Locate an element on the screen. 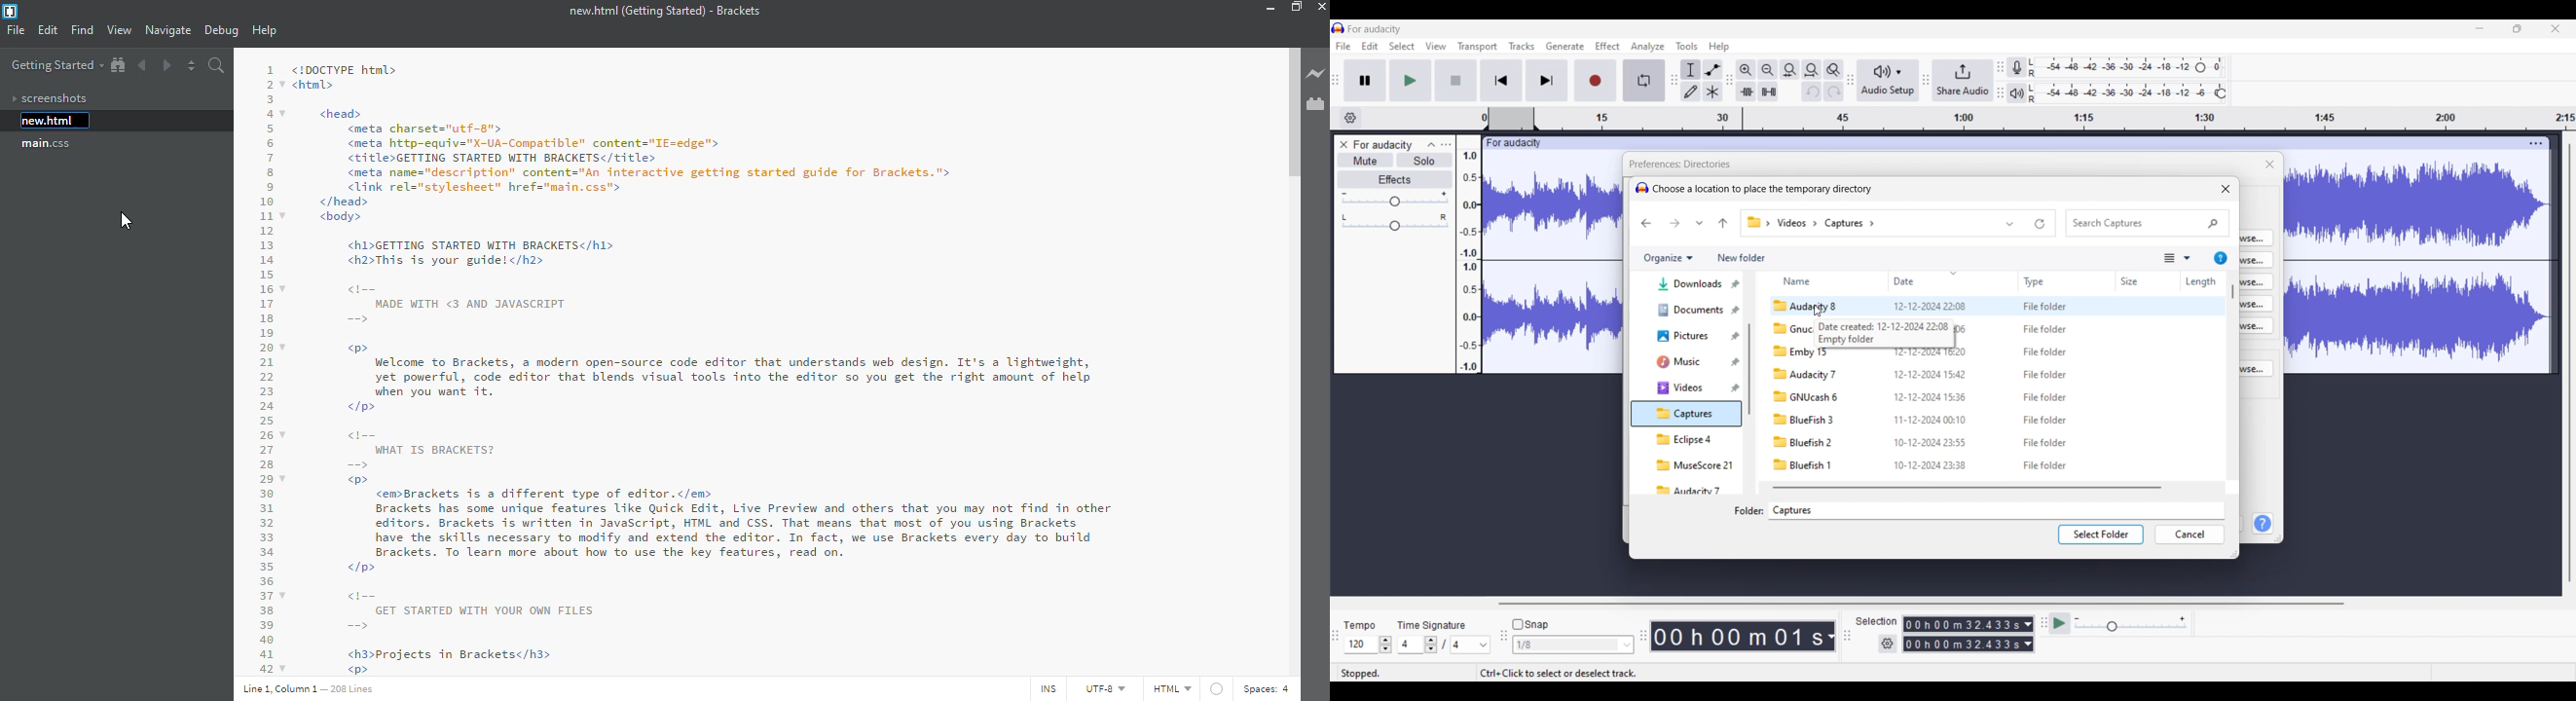 Image resolution: width=2576 pixels, height=728 pixels. Edit menu is located at coordinates (1370, 46).